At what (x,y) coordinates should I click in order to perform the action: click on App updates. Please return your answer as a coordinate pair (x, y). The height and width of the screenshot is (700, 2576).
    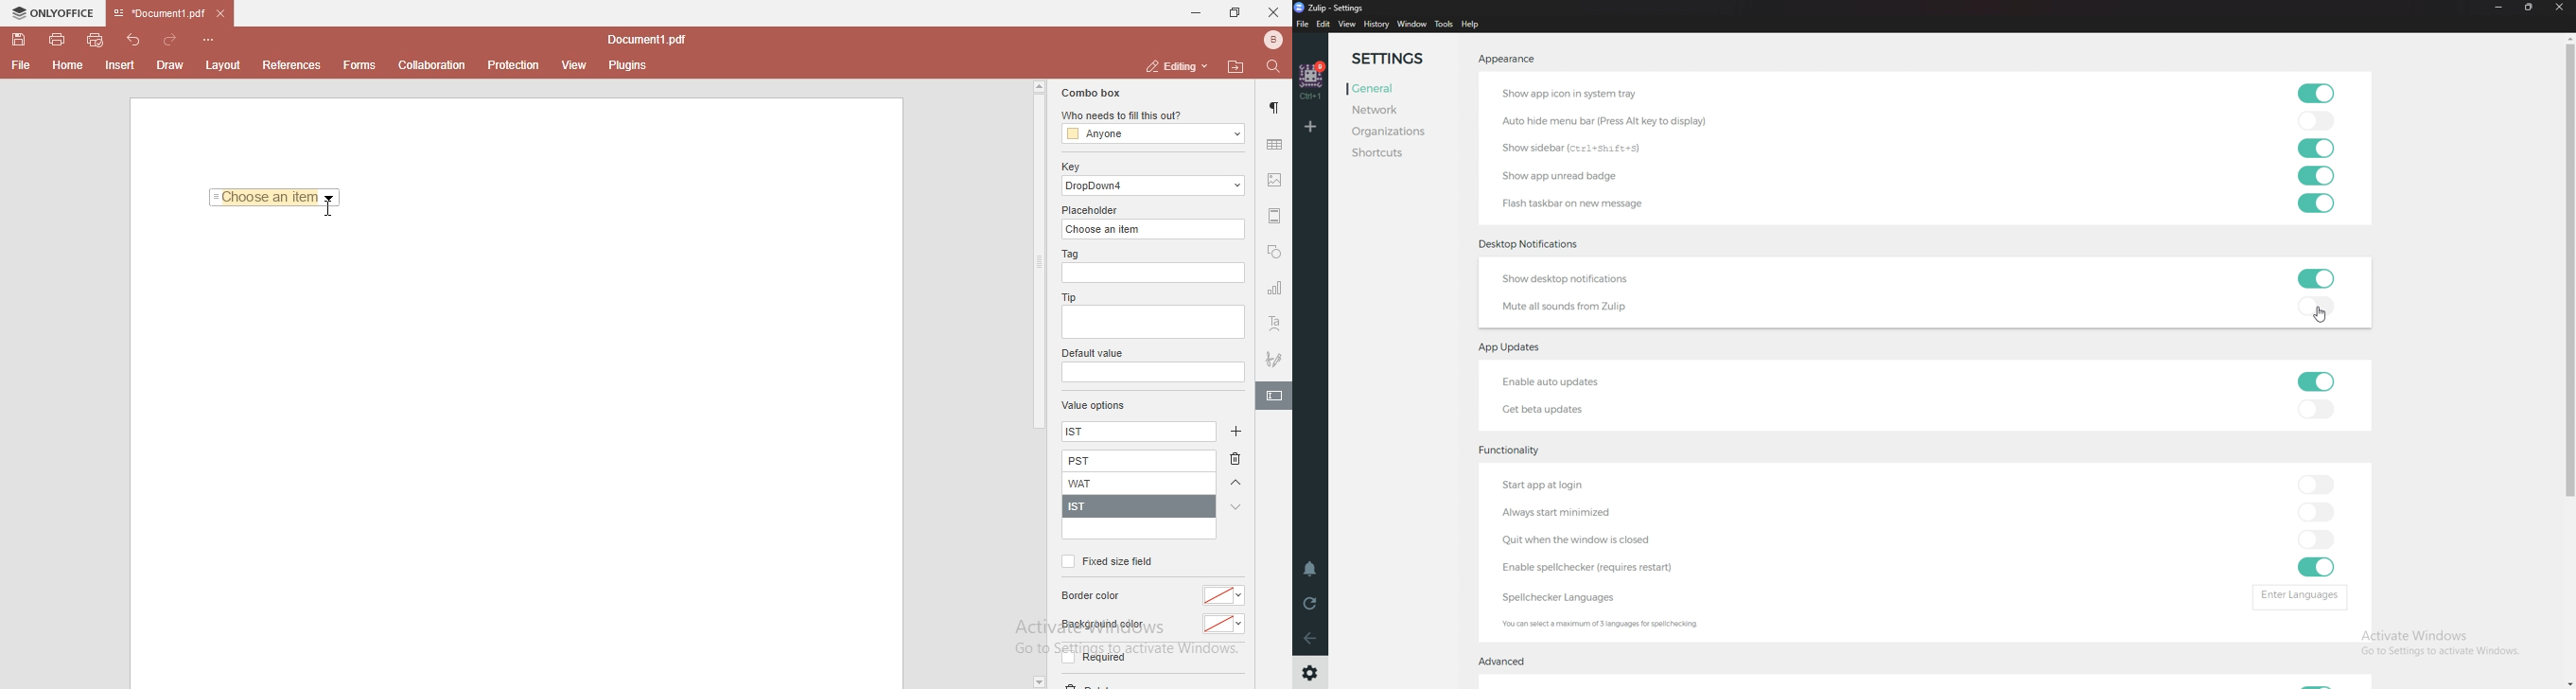
    Looking at the image, I should click on (1516, 348).